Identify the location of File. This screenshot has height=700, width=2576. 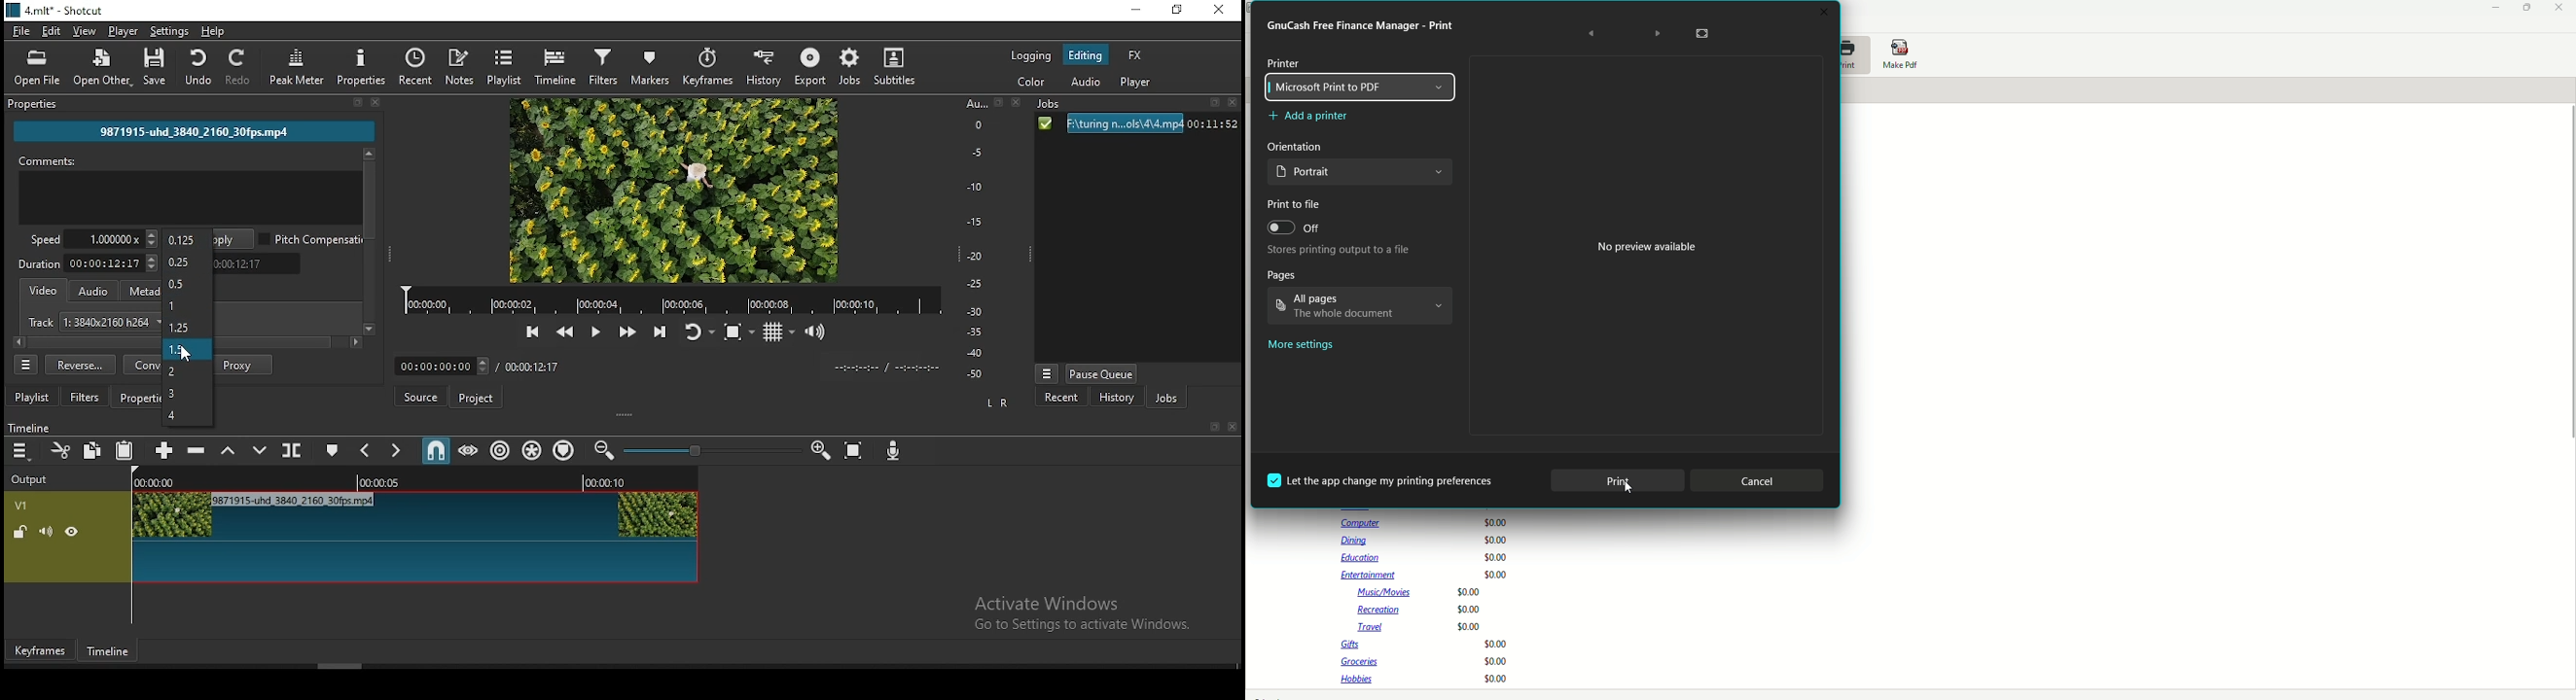
(1135, 124).